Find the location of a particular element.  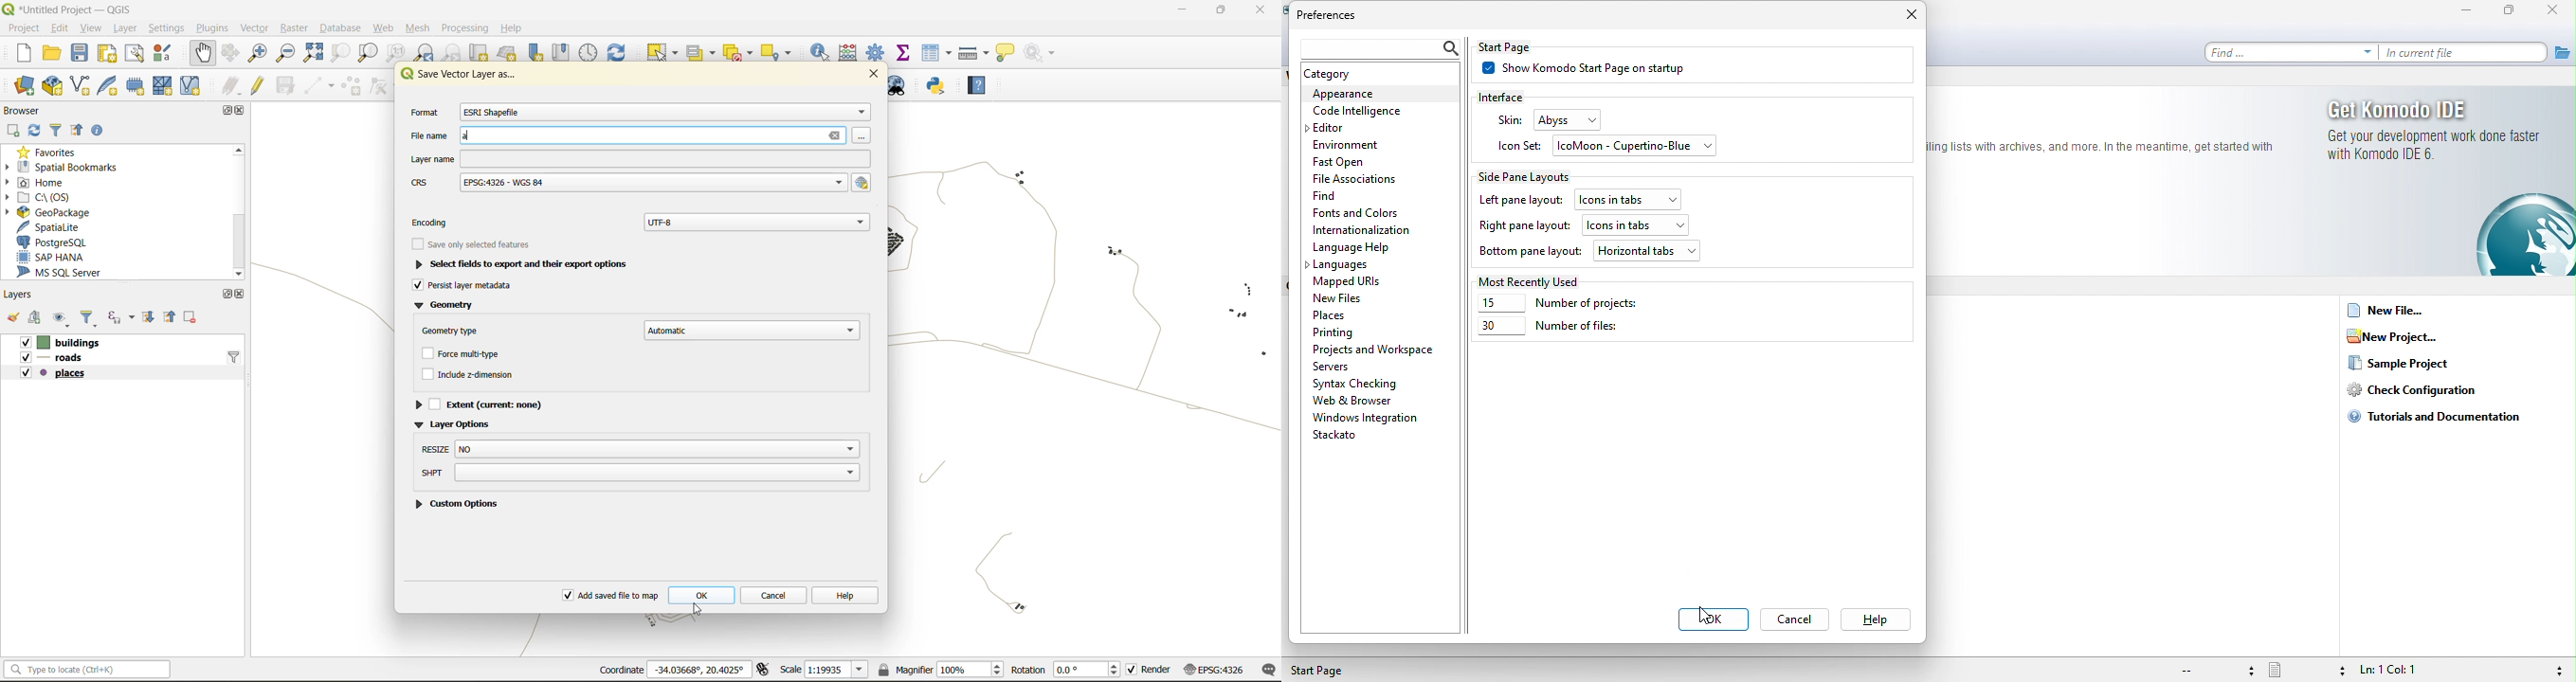

close is located at coordinates (240, 296).